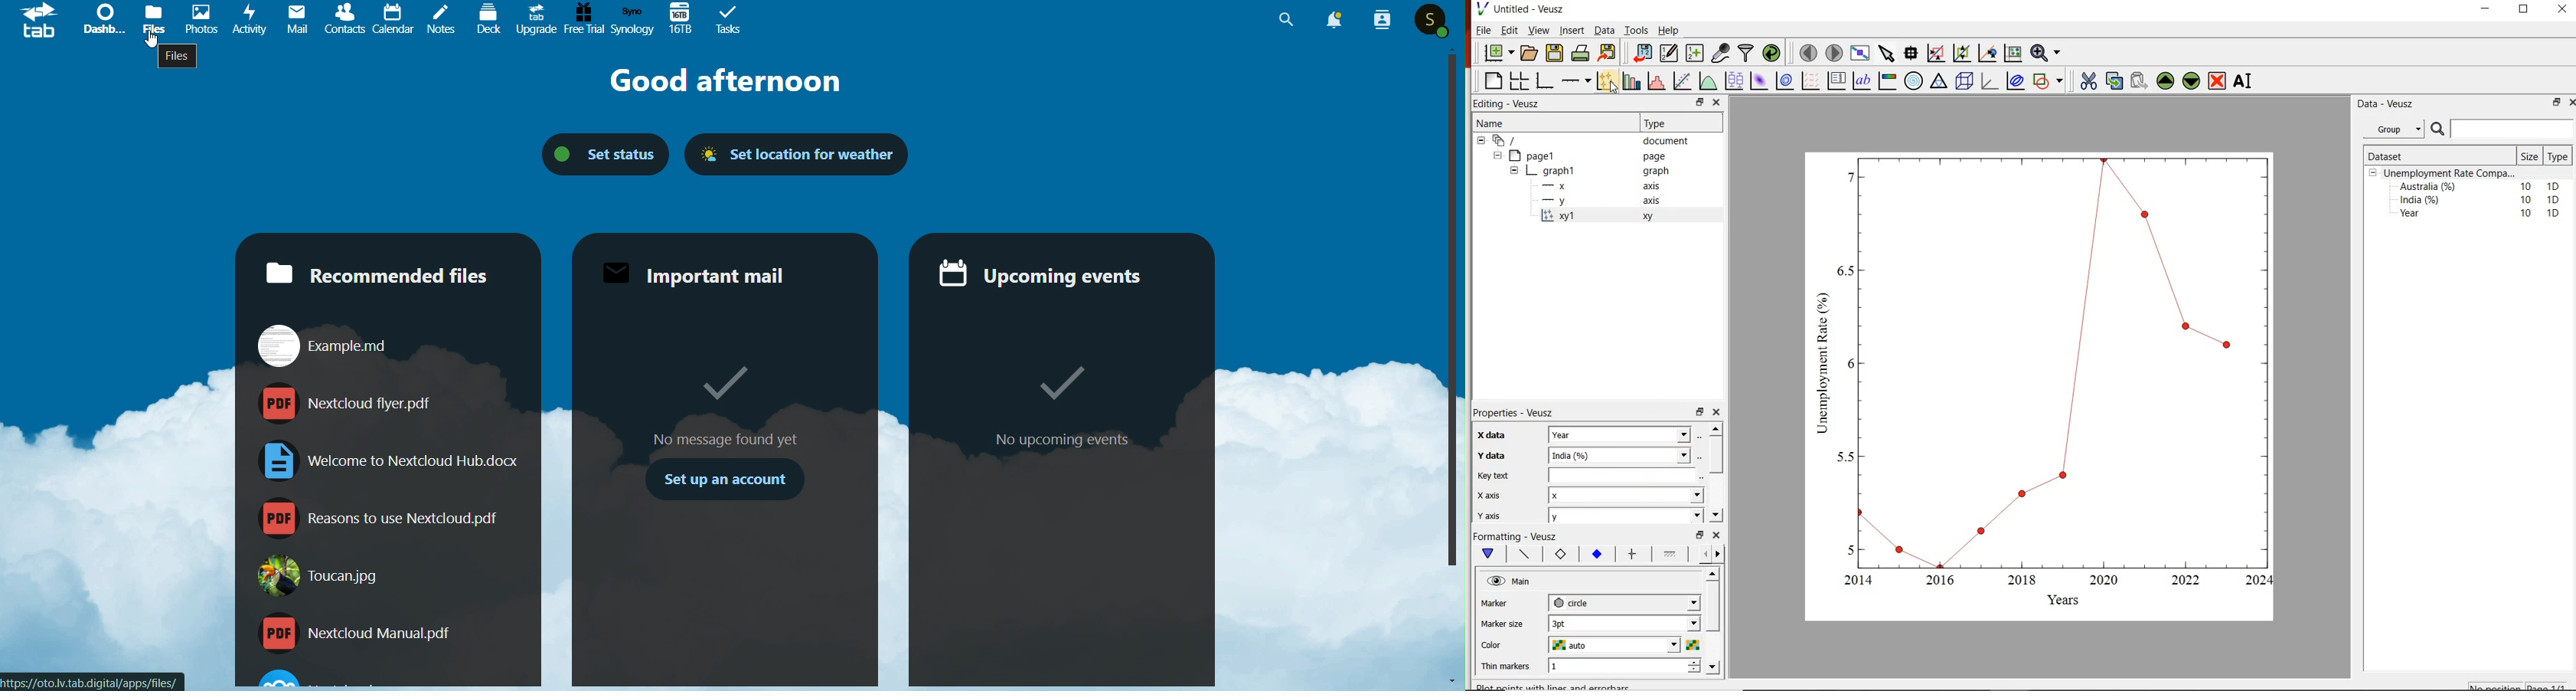  I want to click on close, so click(2572, 101).